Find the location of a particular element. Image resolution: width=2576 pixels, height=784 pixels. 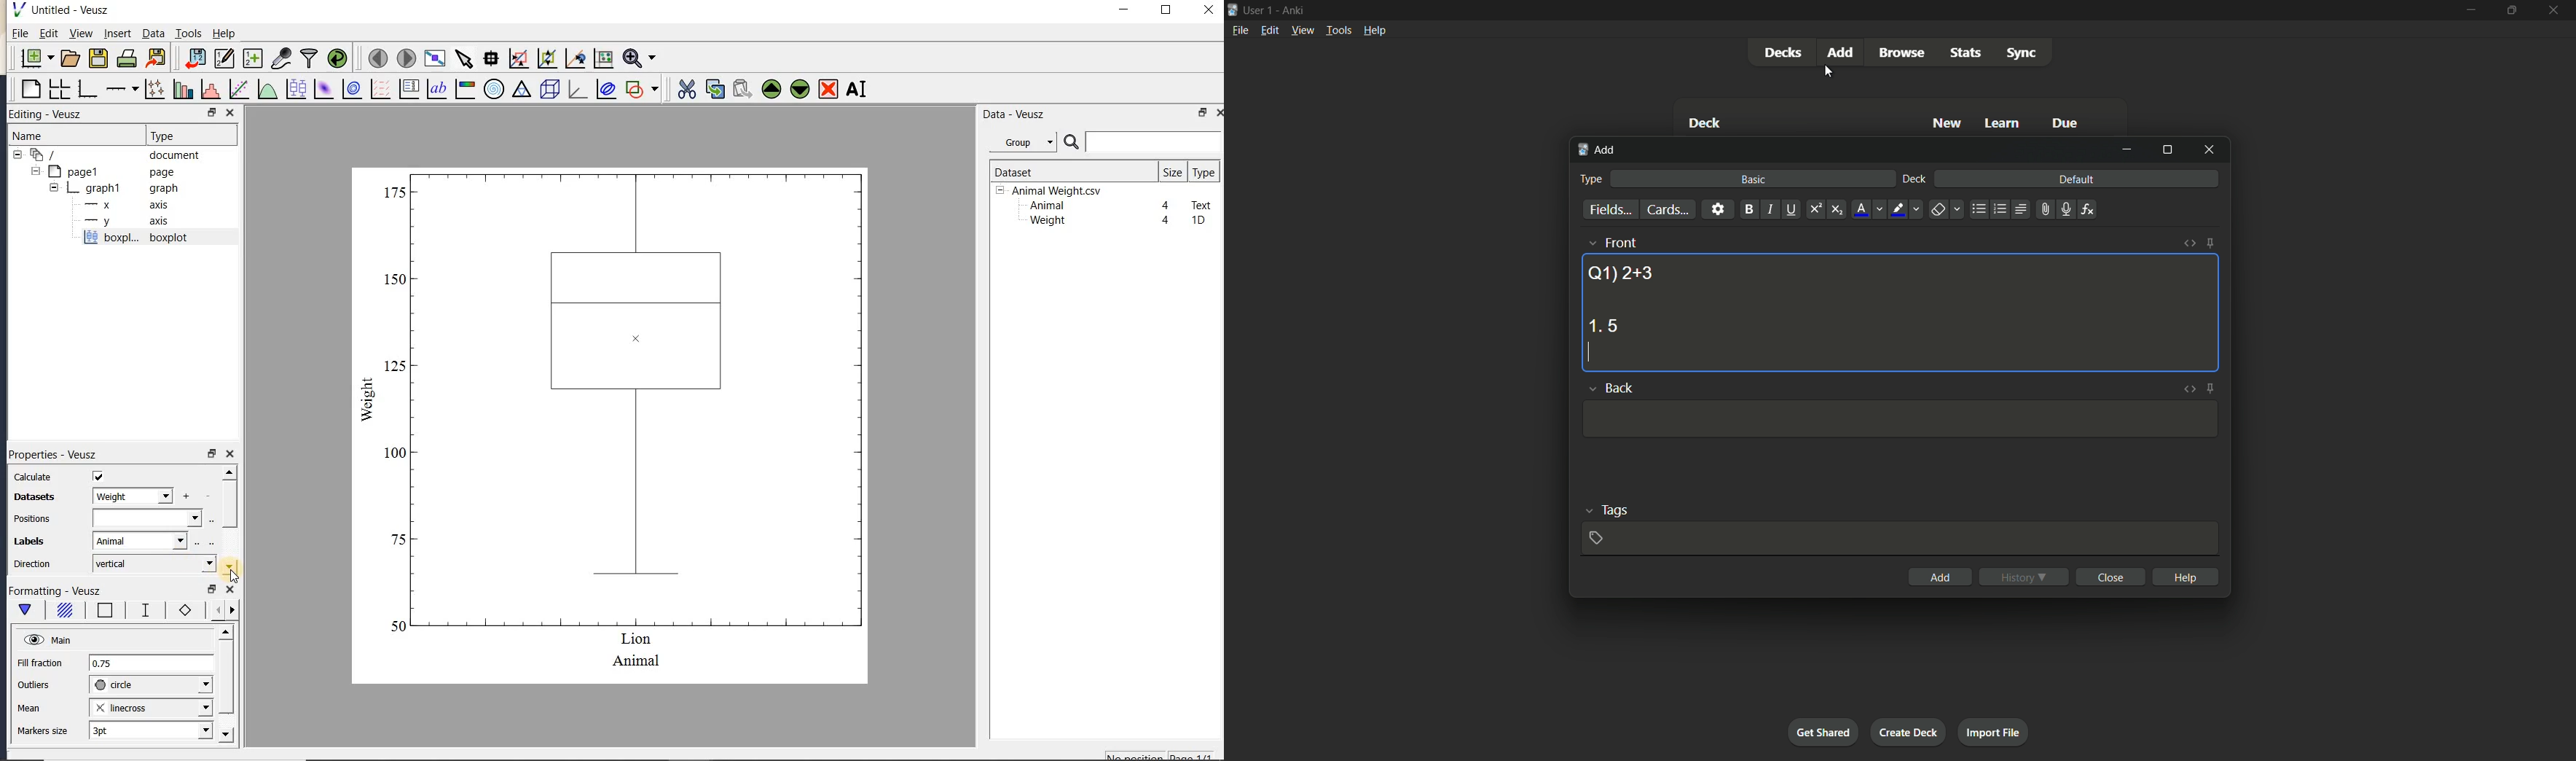

fields is located at coordinates (1611, 211).